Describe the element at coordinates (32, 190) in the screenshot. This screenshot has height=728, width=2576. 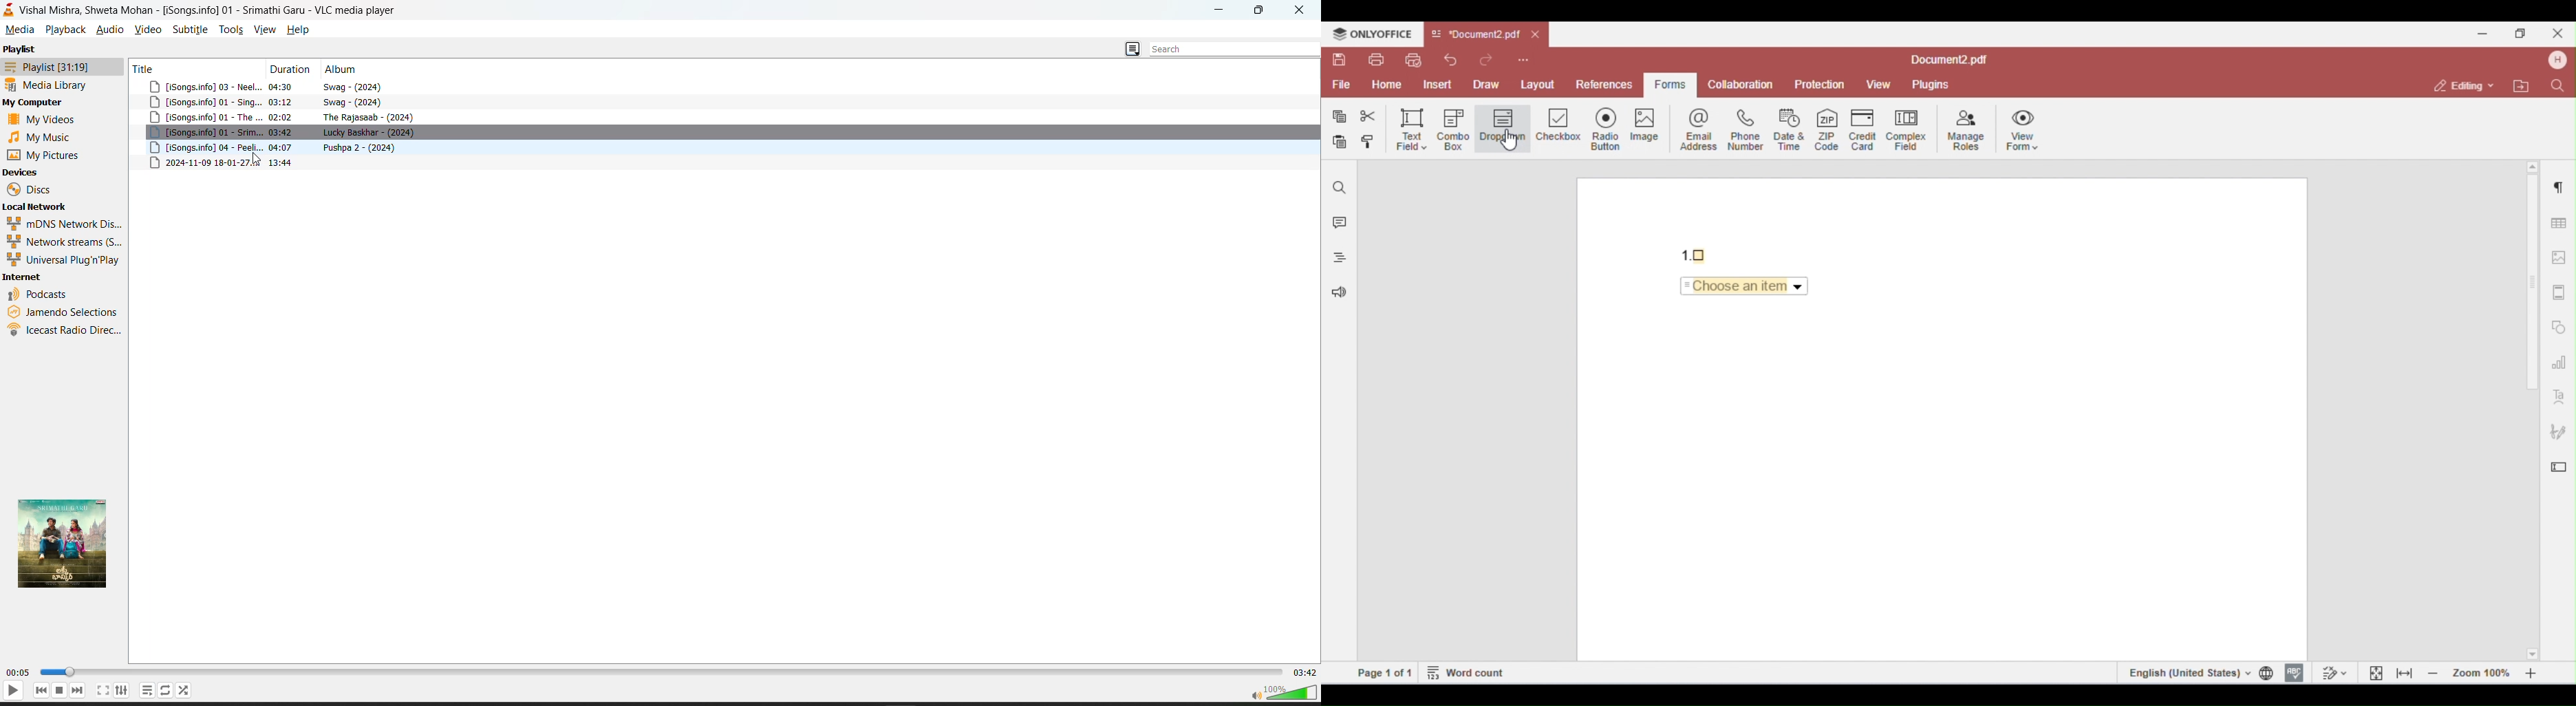
I see `discs` at that location.